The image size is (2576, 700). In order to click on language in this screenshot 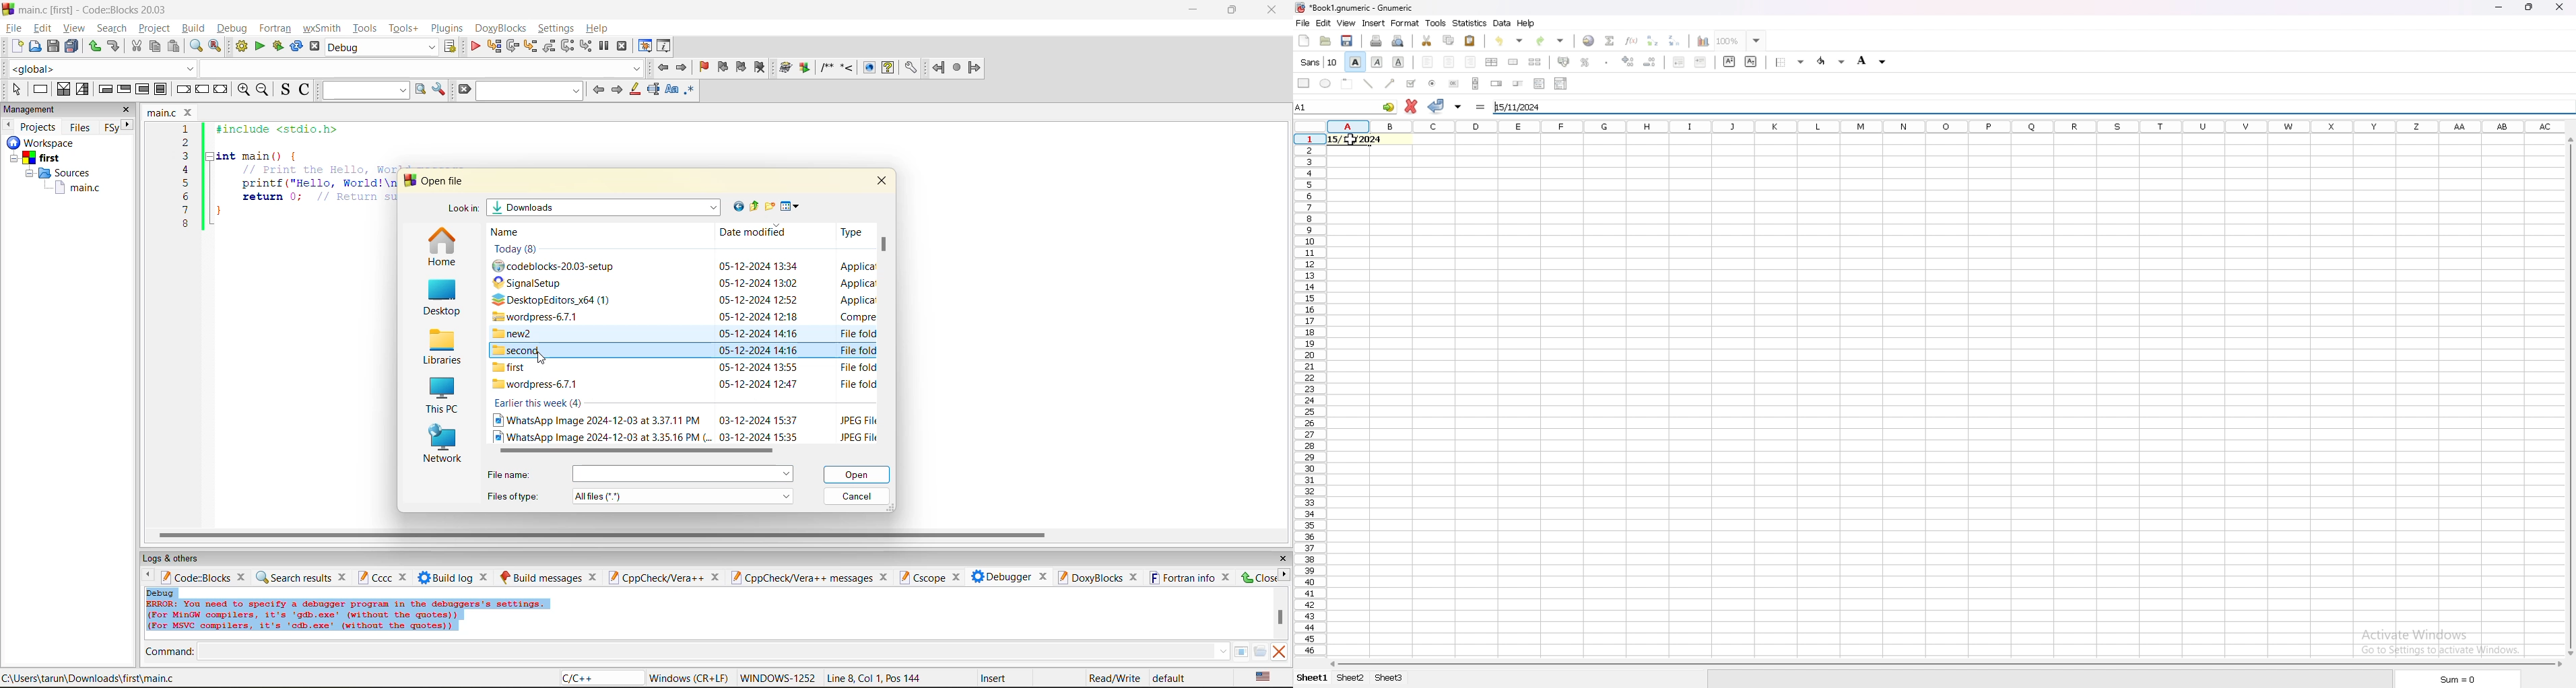, I will do `click(600, 679)`.